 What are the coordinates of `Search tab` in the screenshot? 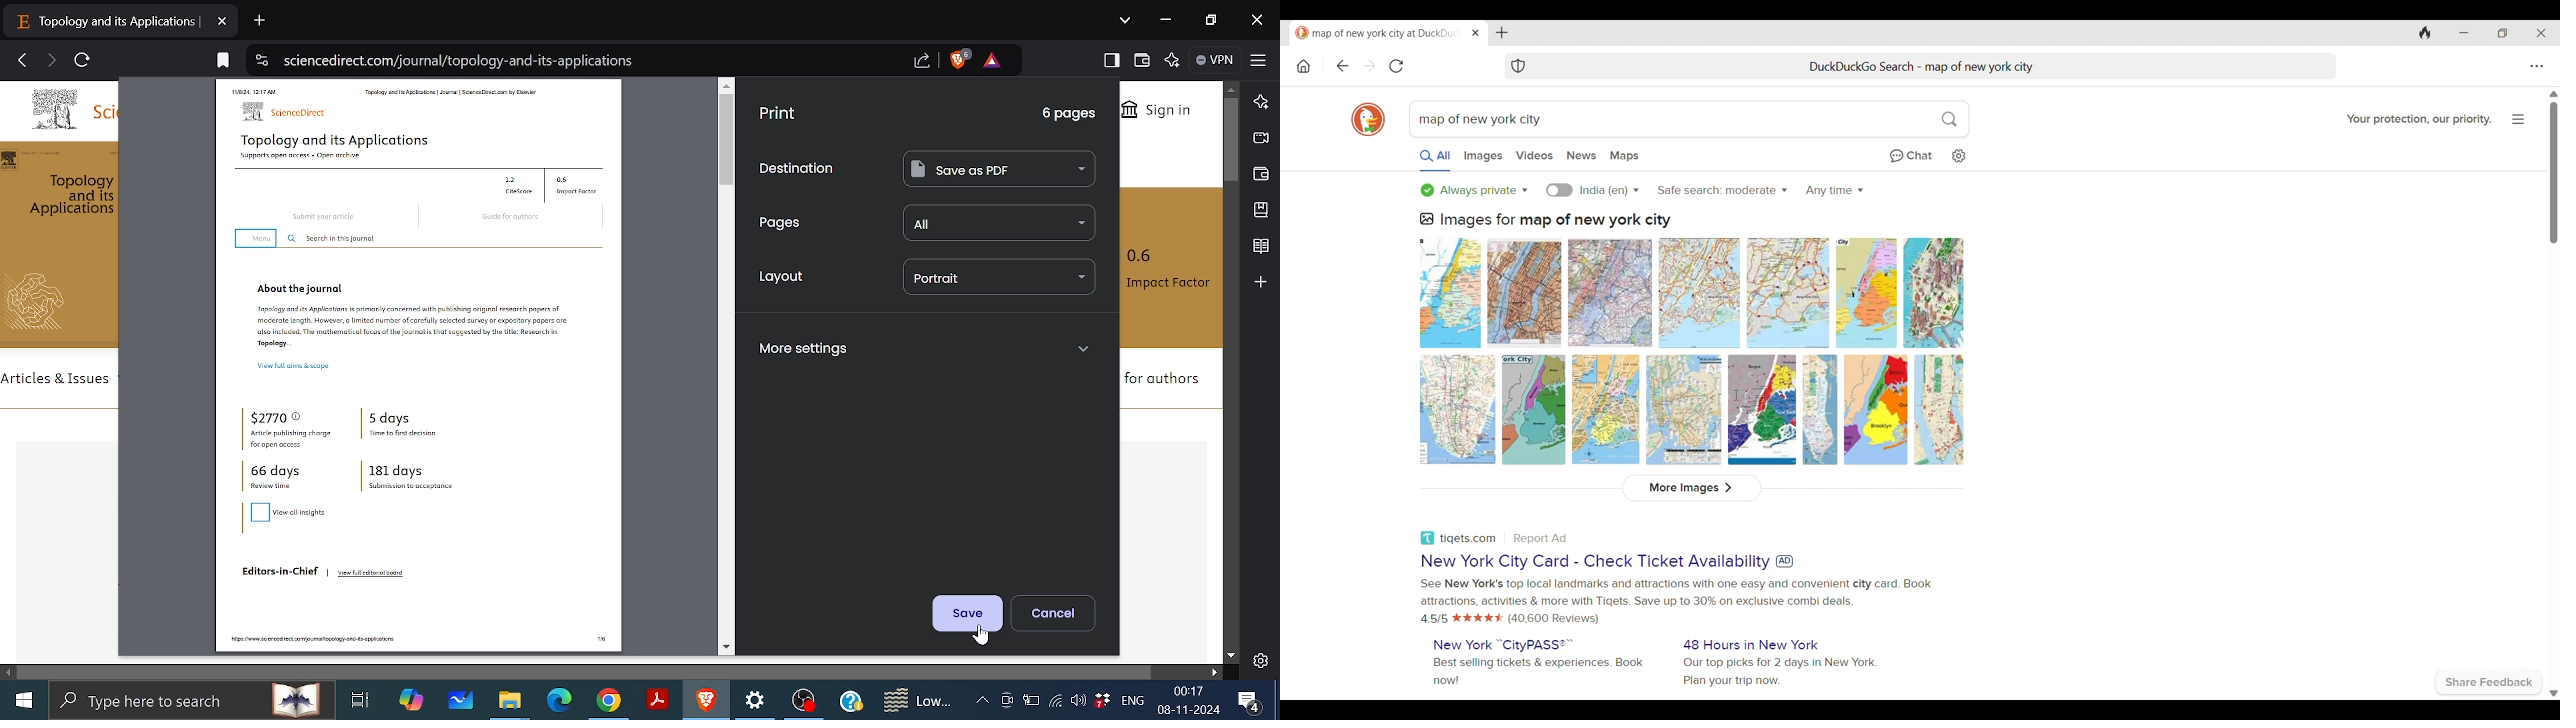 It's located at (1669, 66).